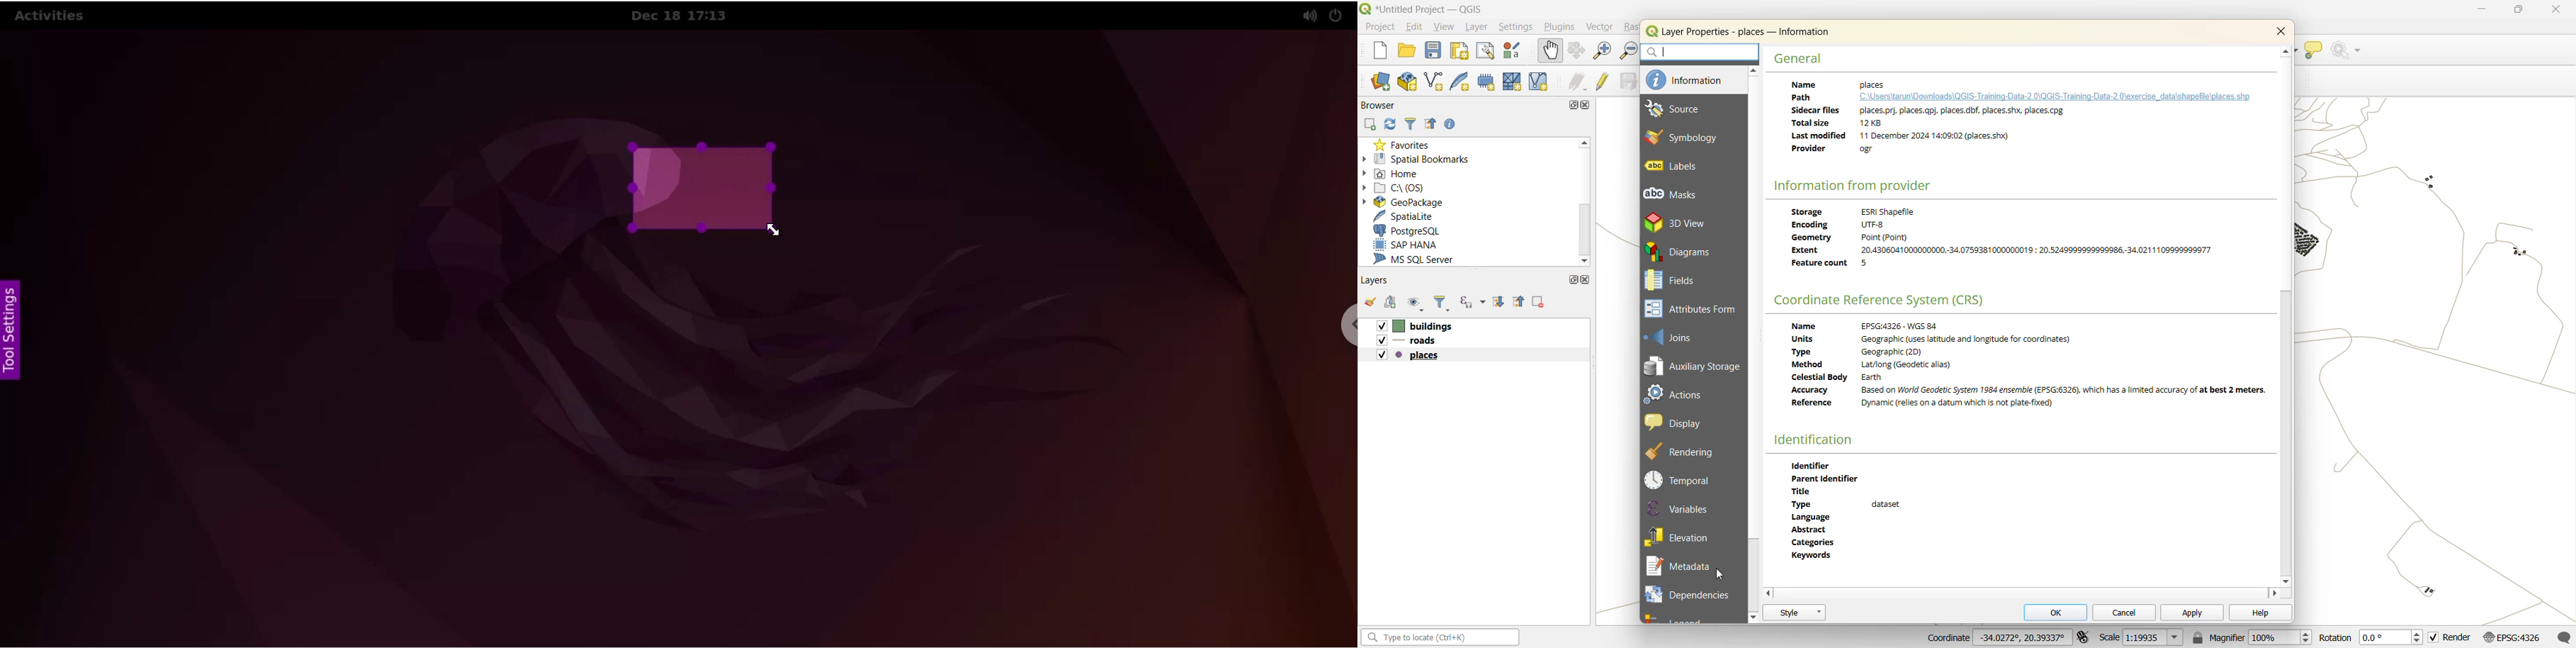 The width and height of the screenshot is (2576, 672). Describe the element at coordinates (2192, 611) in the screenshot. I see `apply` at that location.